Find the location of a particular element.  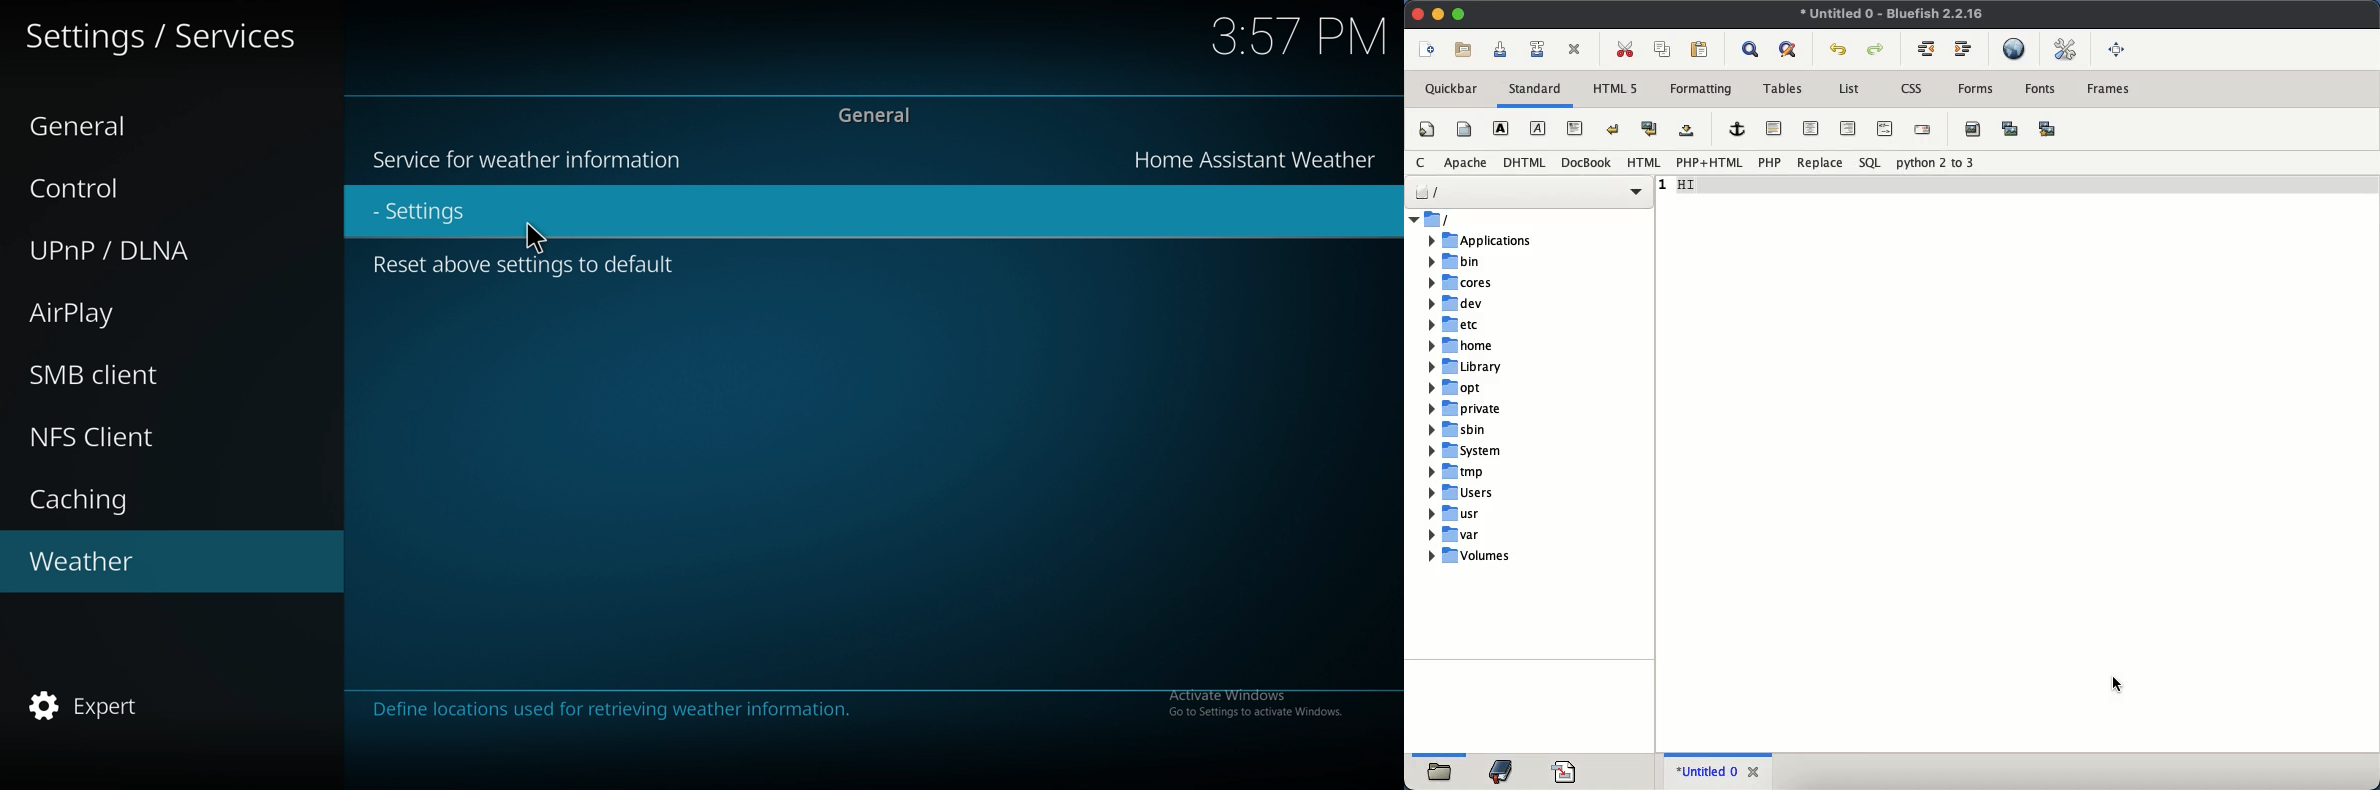

users is located at coordinates (1507, 493).